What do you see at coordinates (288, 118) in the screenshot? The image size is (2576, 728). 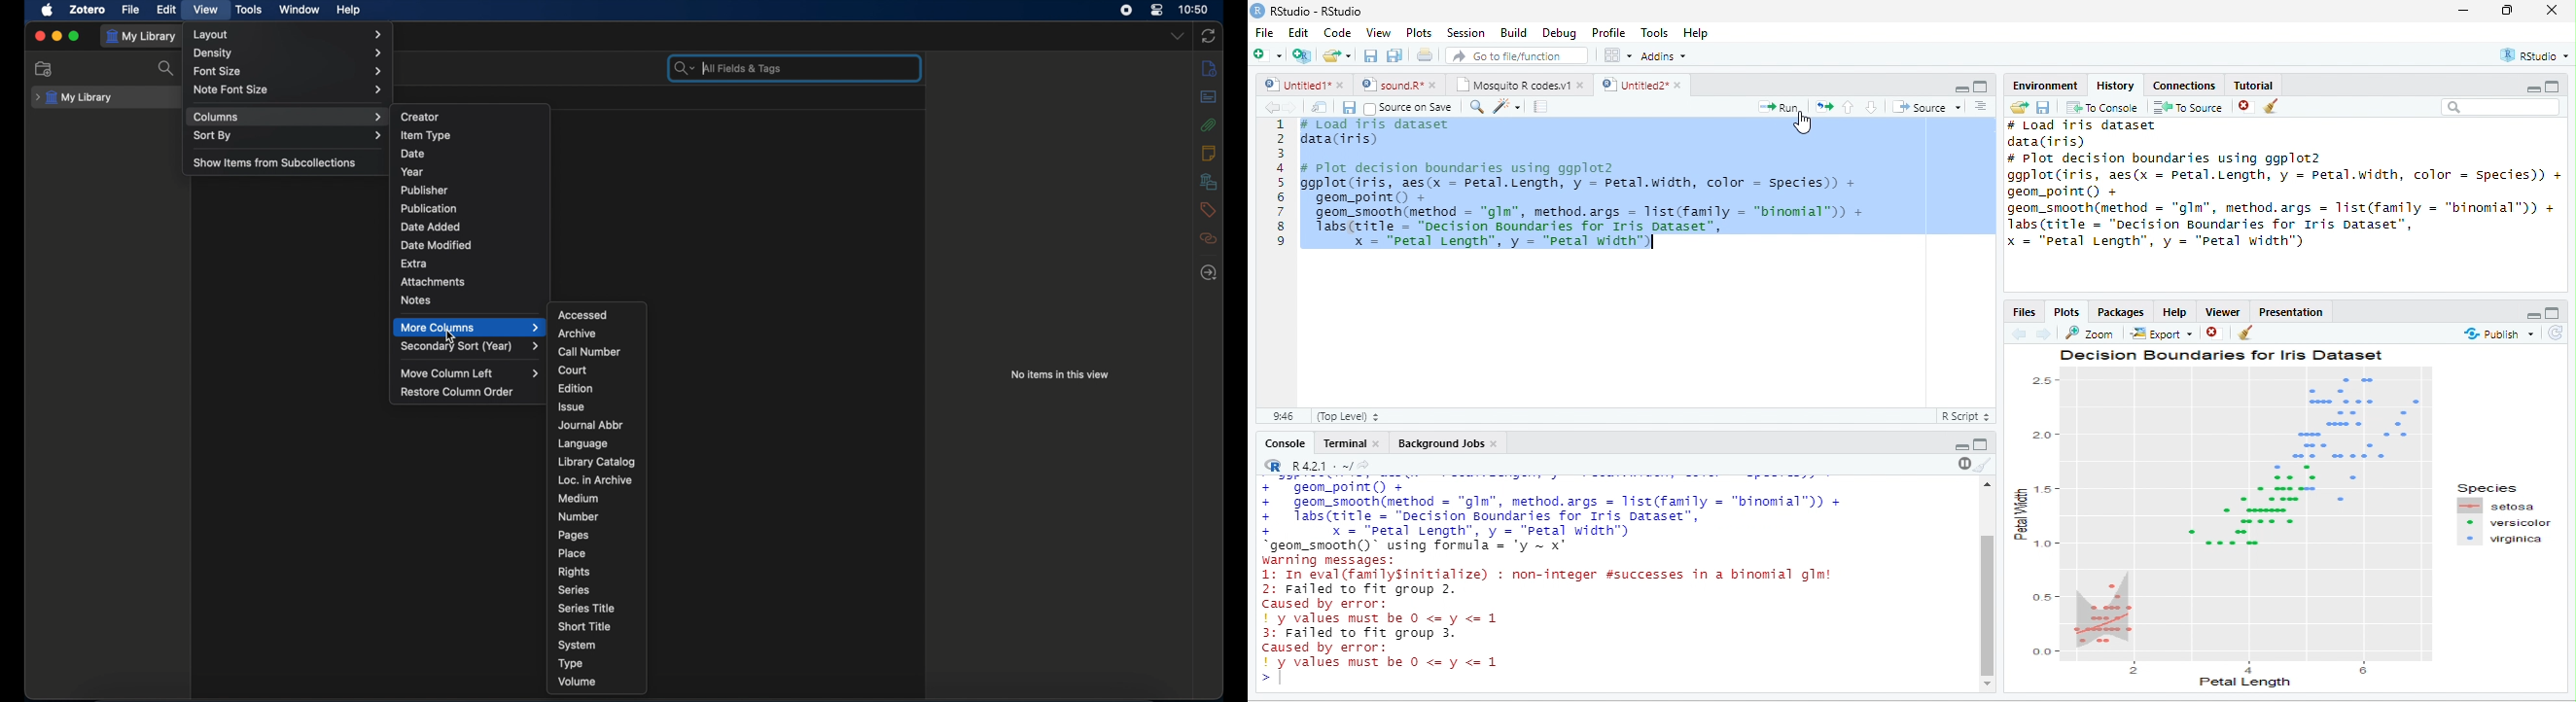 I see `columns` at bounding box center [288, 118].